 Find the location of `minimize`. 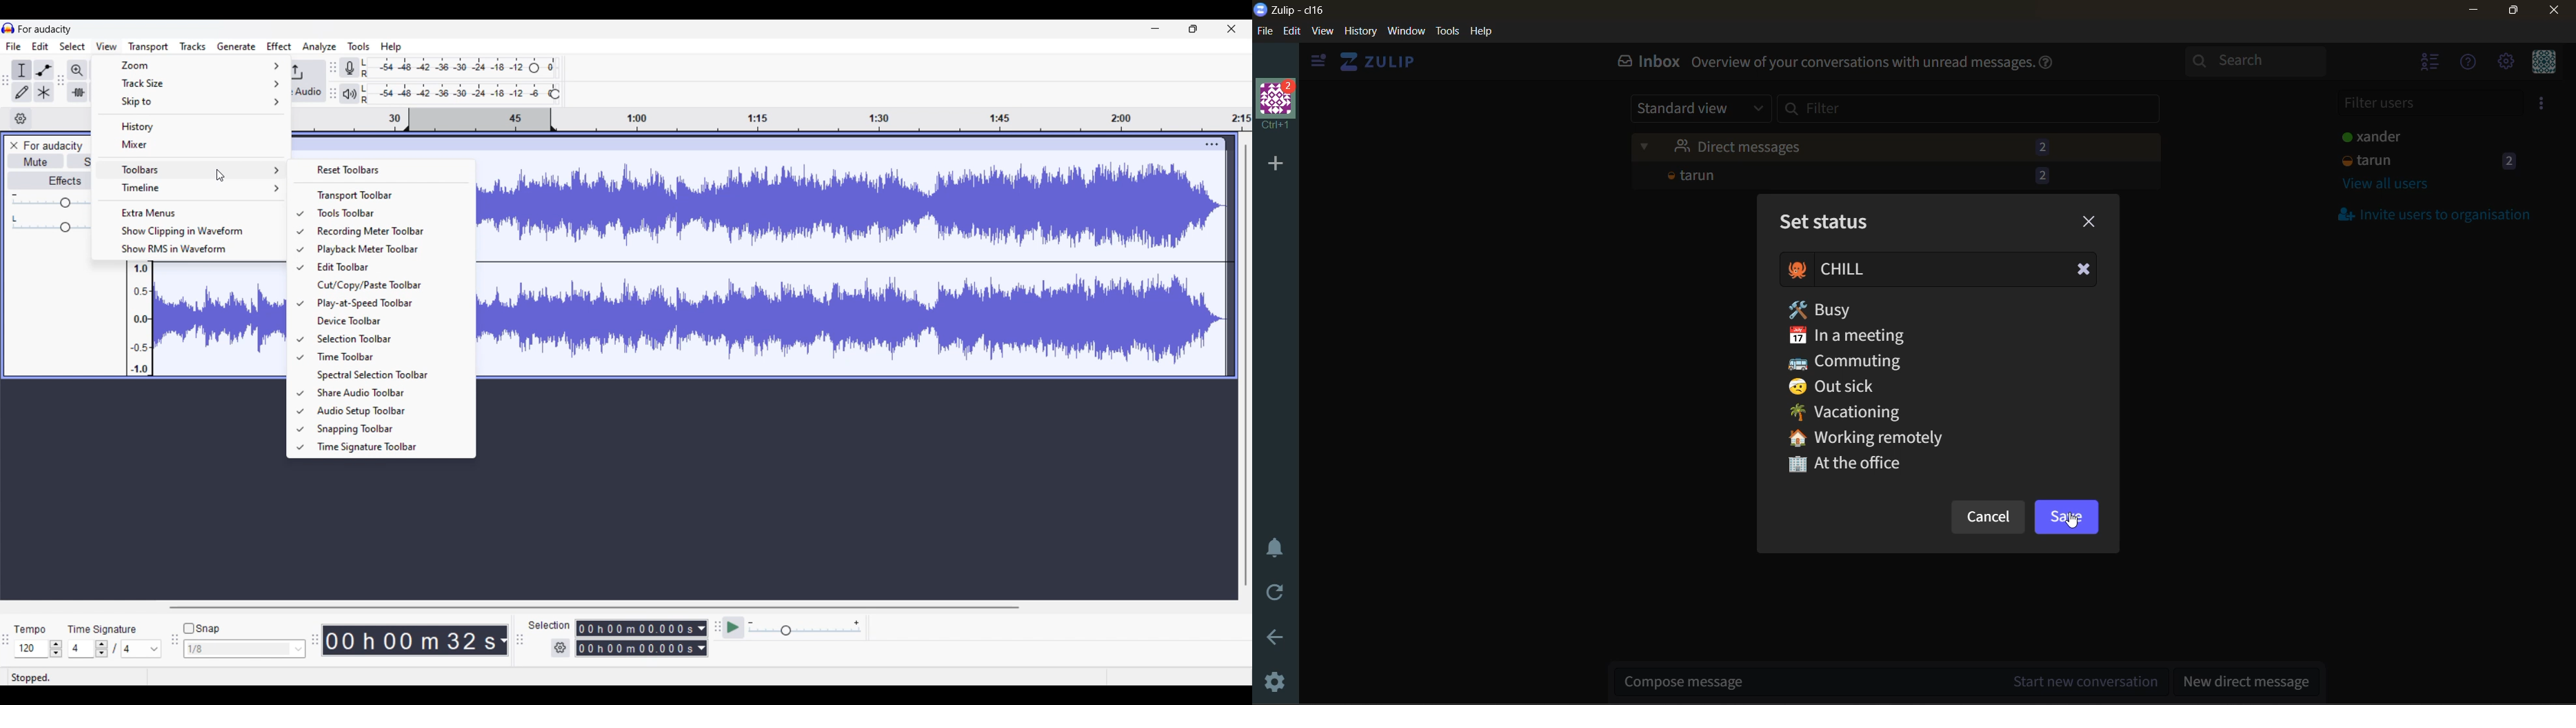

minimize is located at coordinates (2475, 11).